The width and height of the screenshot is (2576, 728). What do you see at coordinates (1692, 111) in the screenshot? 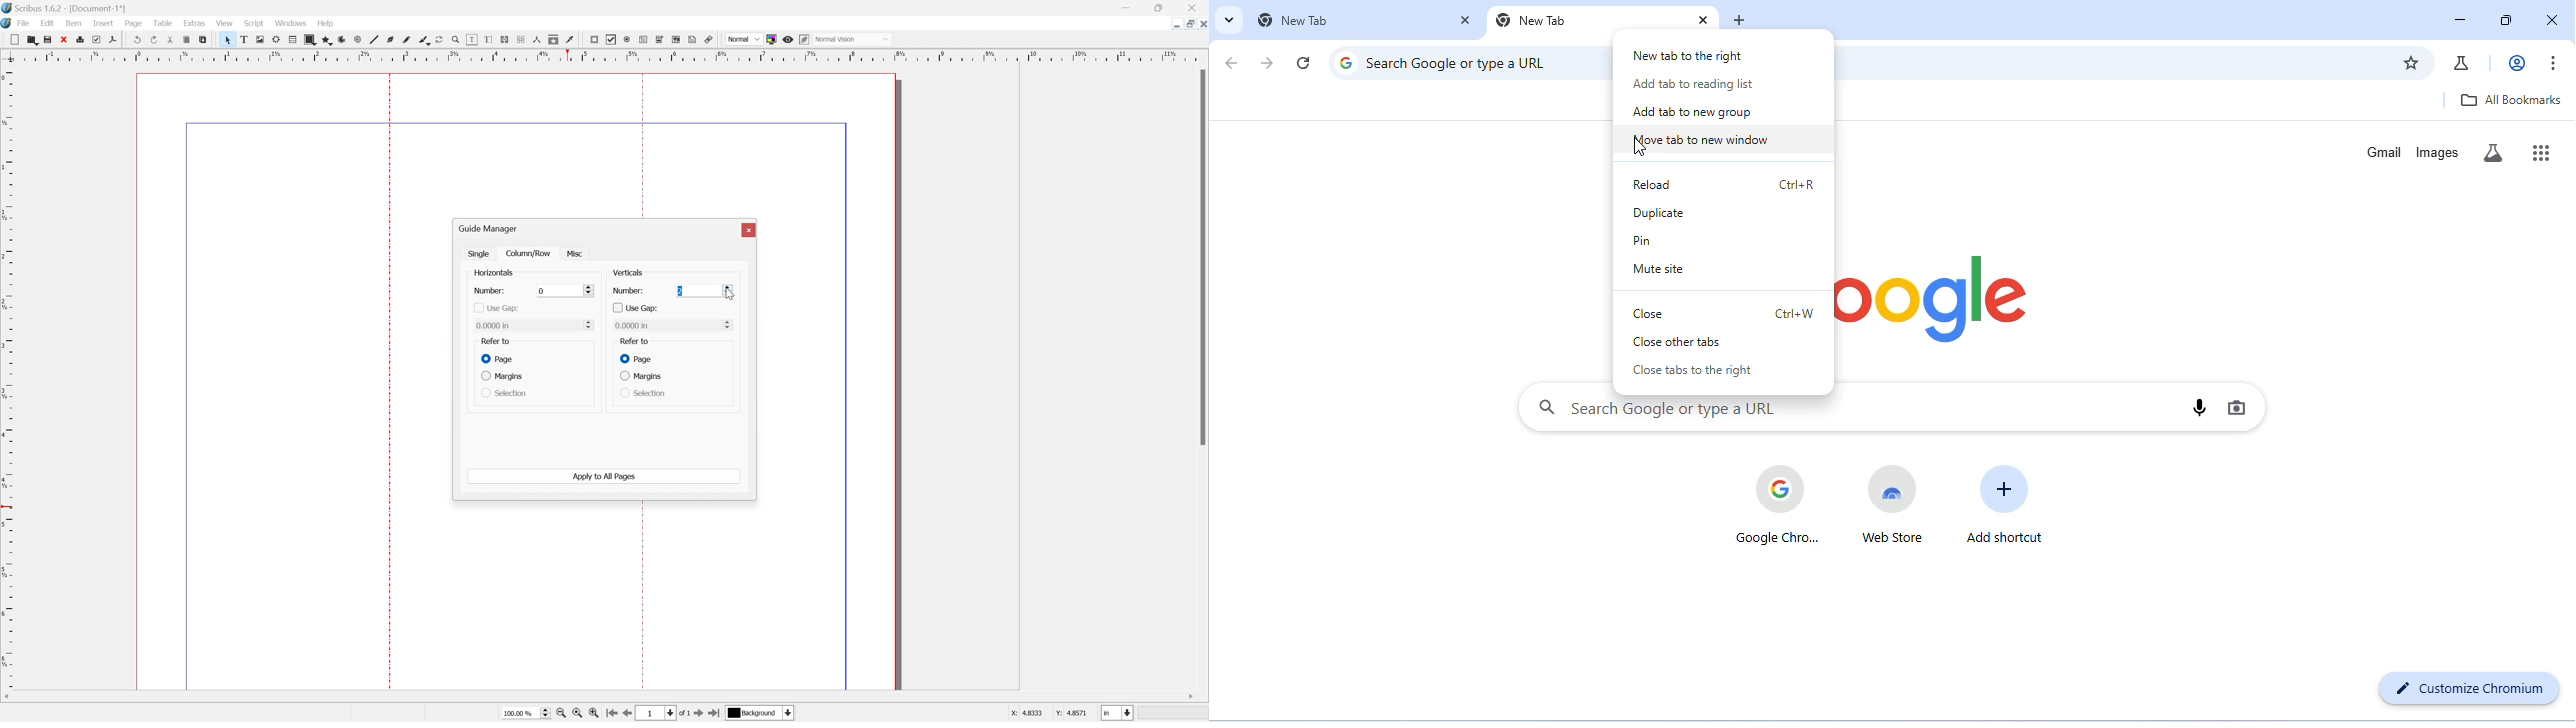
I see `add tab to new group` at bounding box center [1692, 111].